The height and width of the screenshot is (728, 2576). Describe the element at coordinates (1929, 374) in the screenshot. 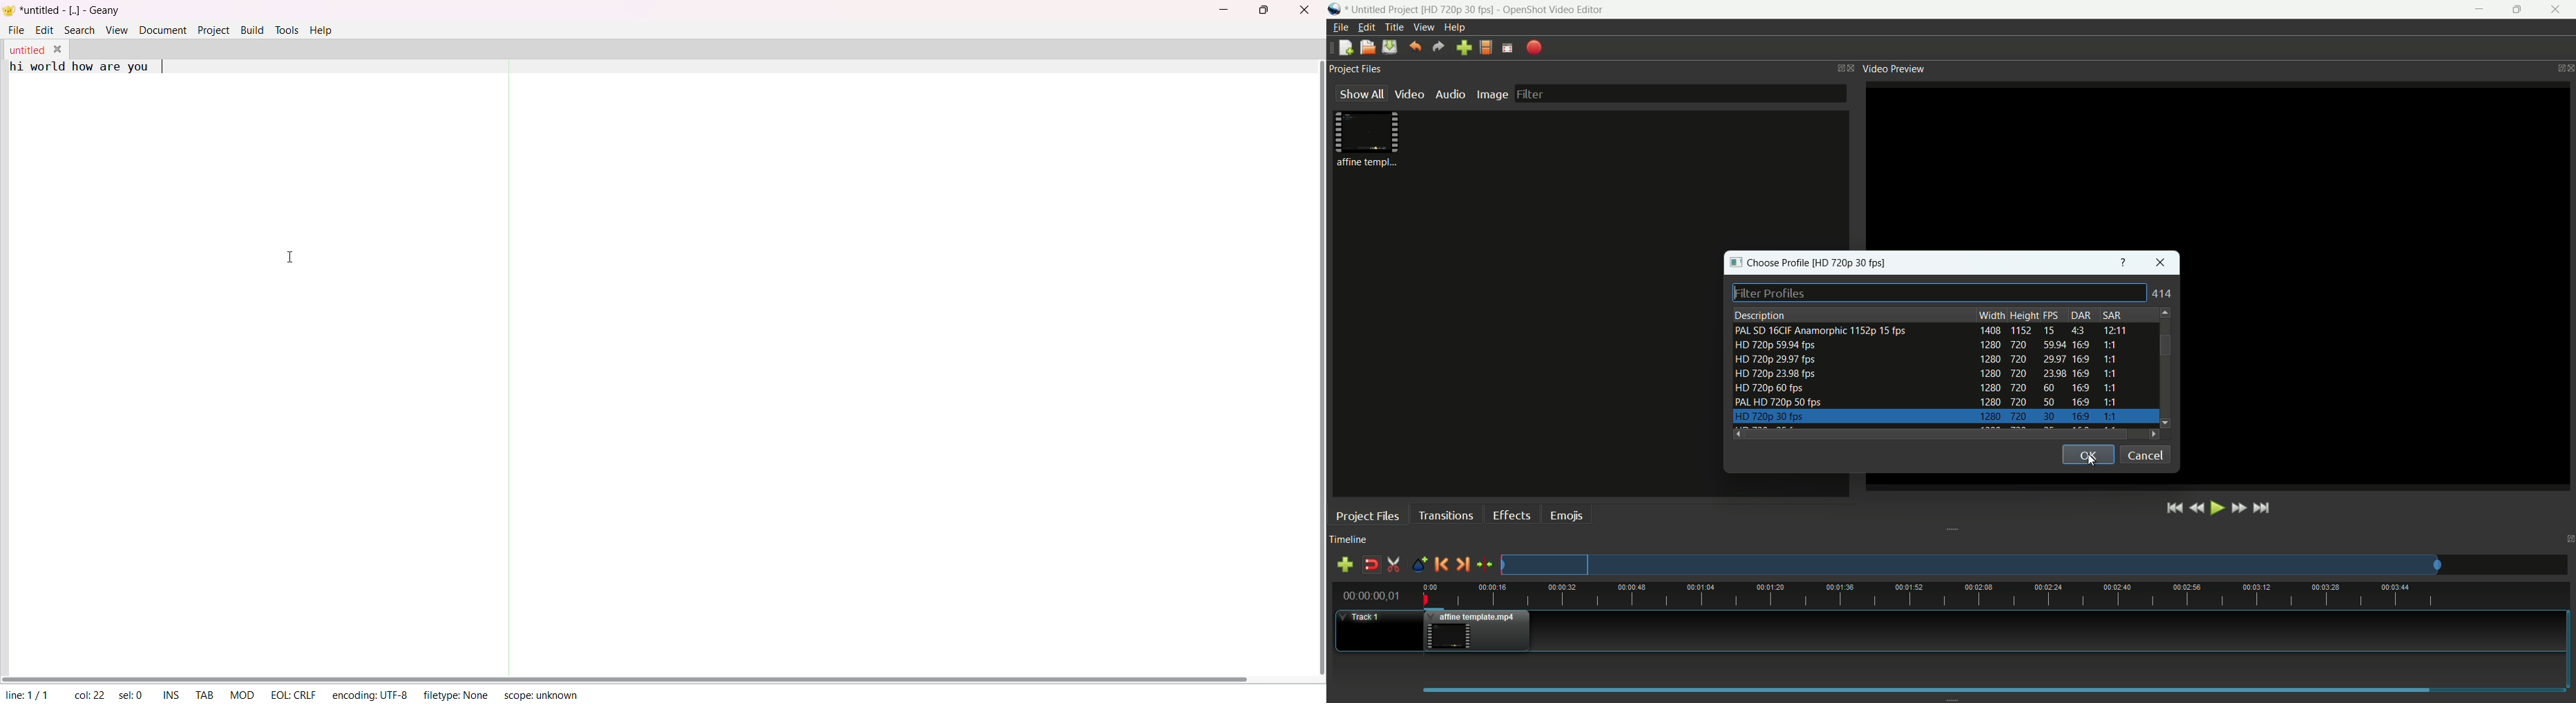

I see `profile-4` at that location.